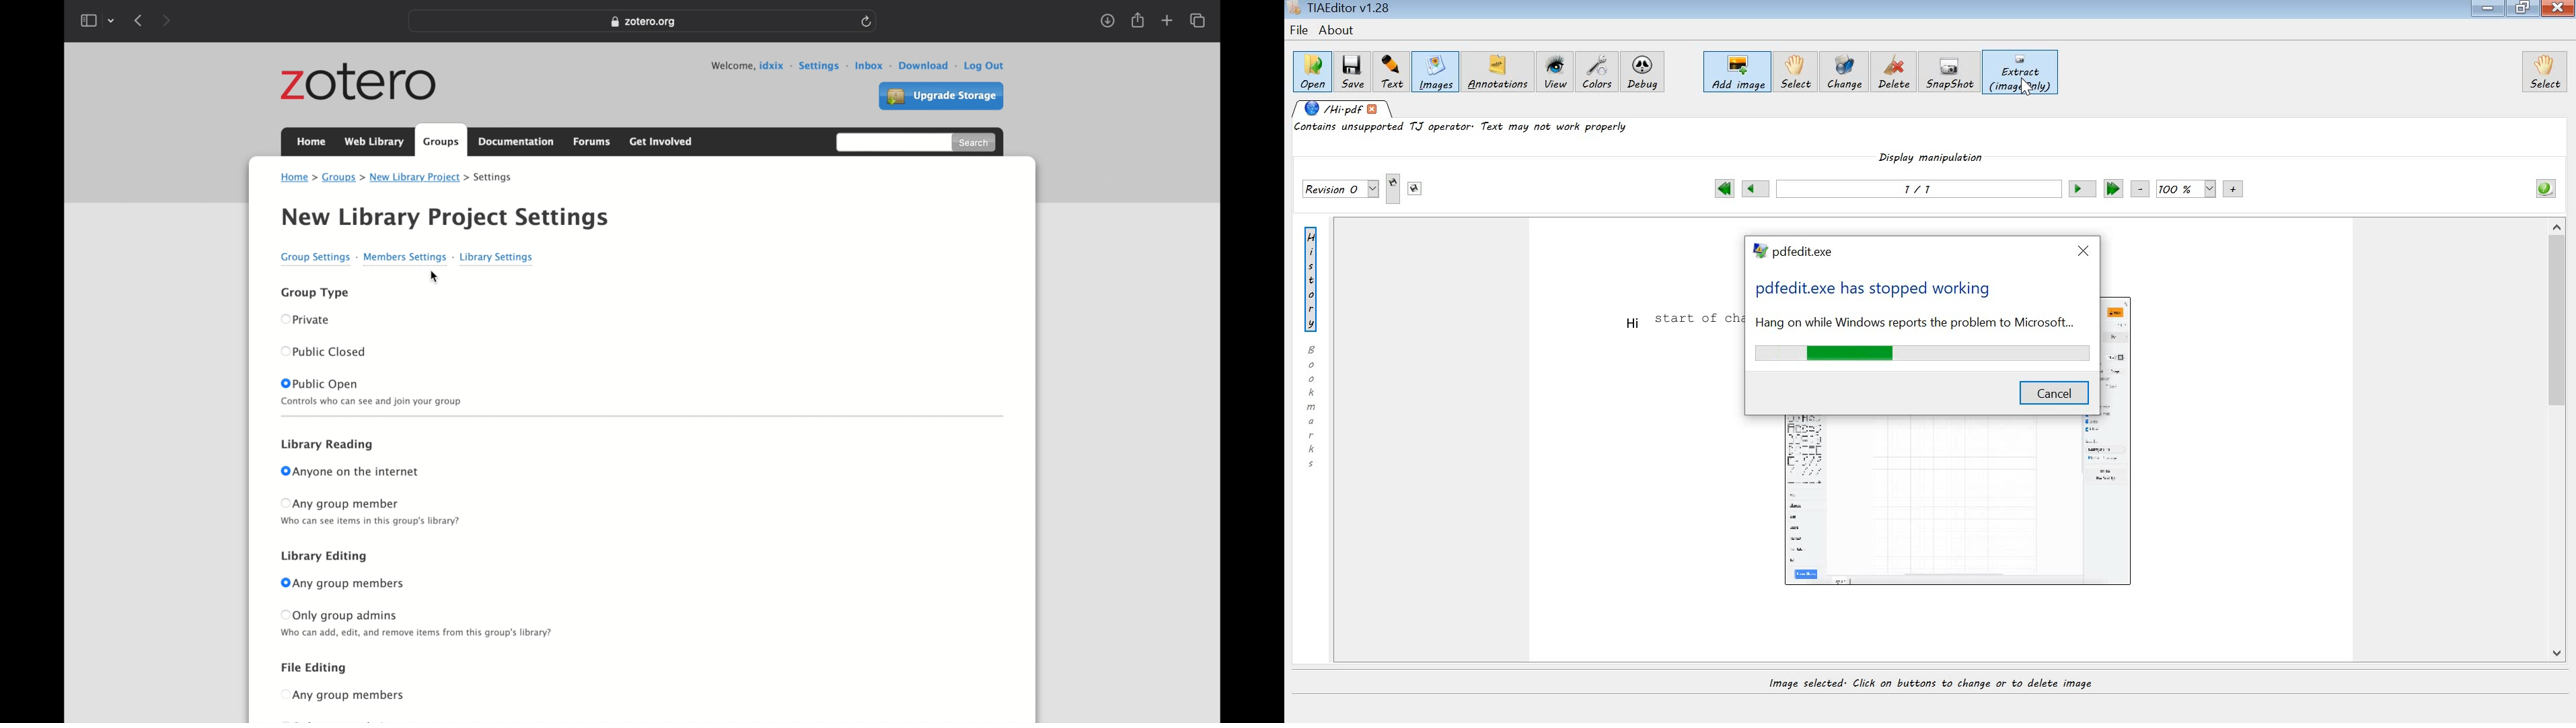  What do you see at coordinates (419, 177) in the screenshot?
I see `new library project` at bounding box center [419, 177].